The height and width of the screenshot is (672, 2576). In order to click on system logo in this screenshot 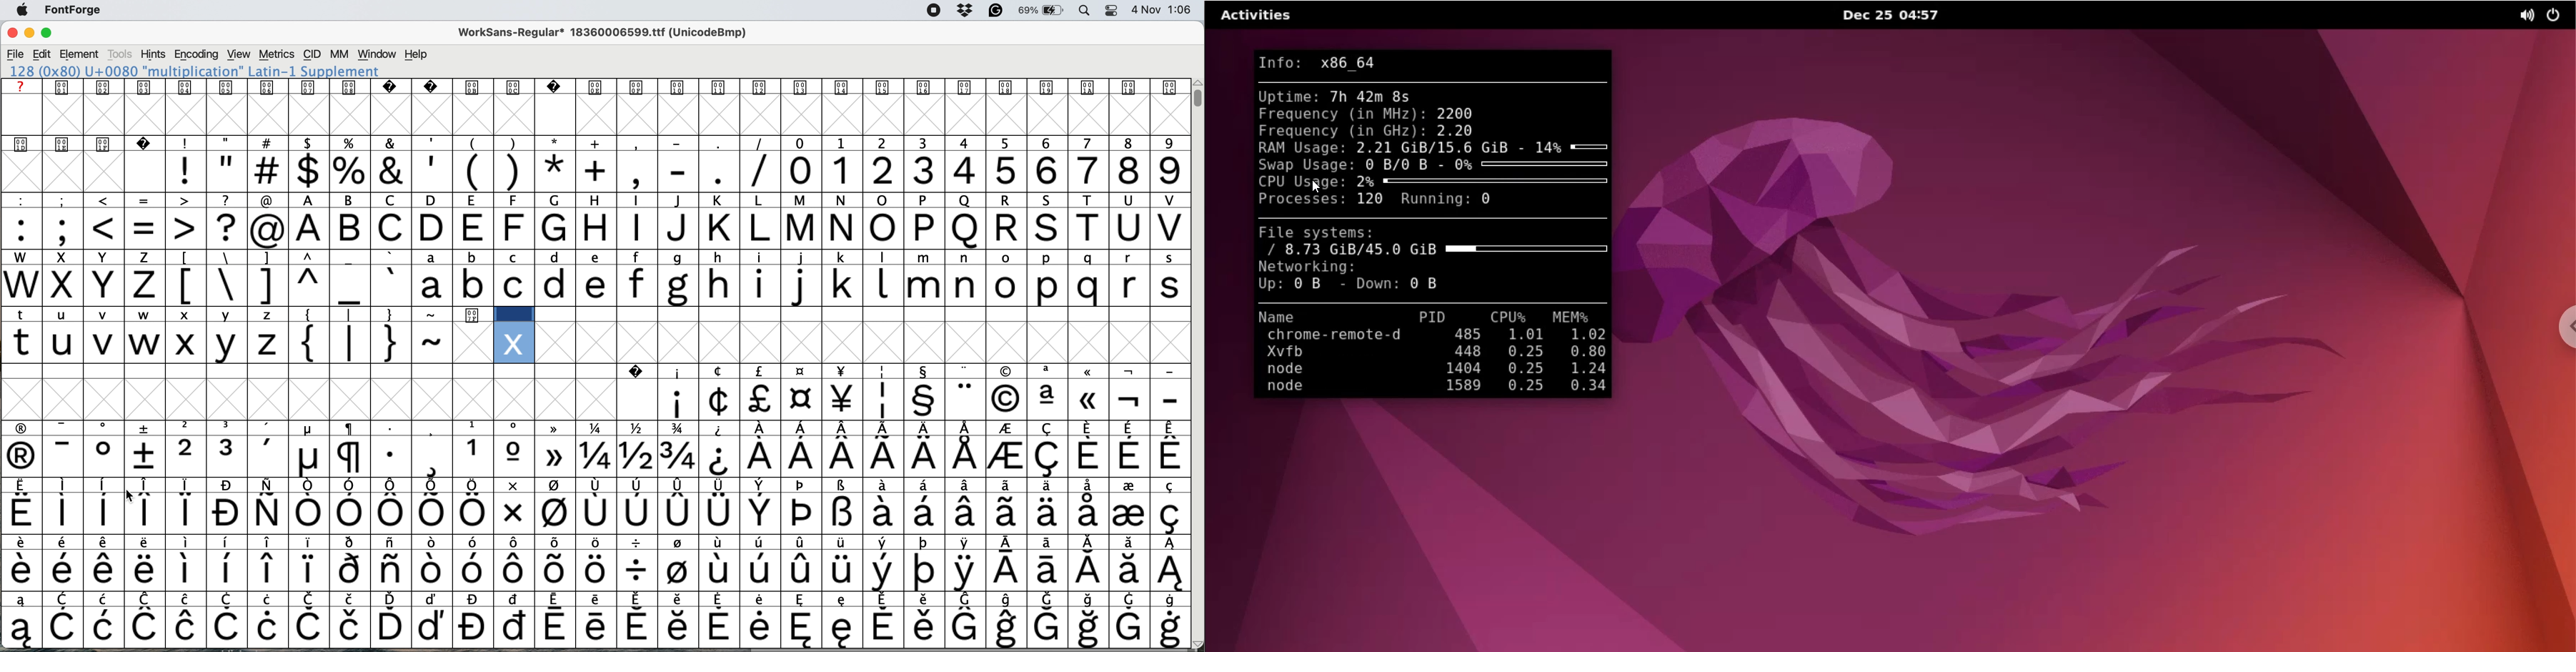, I will do `click(26, 10)`.